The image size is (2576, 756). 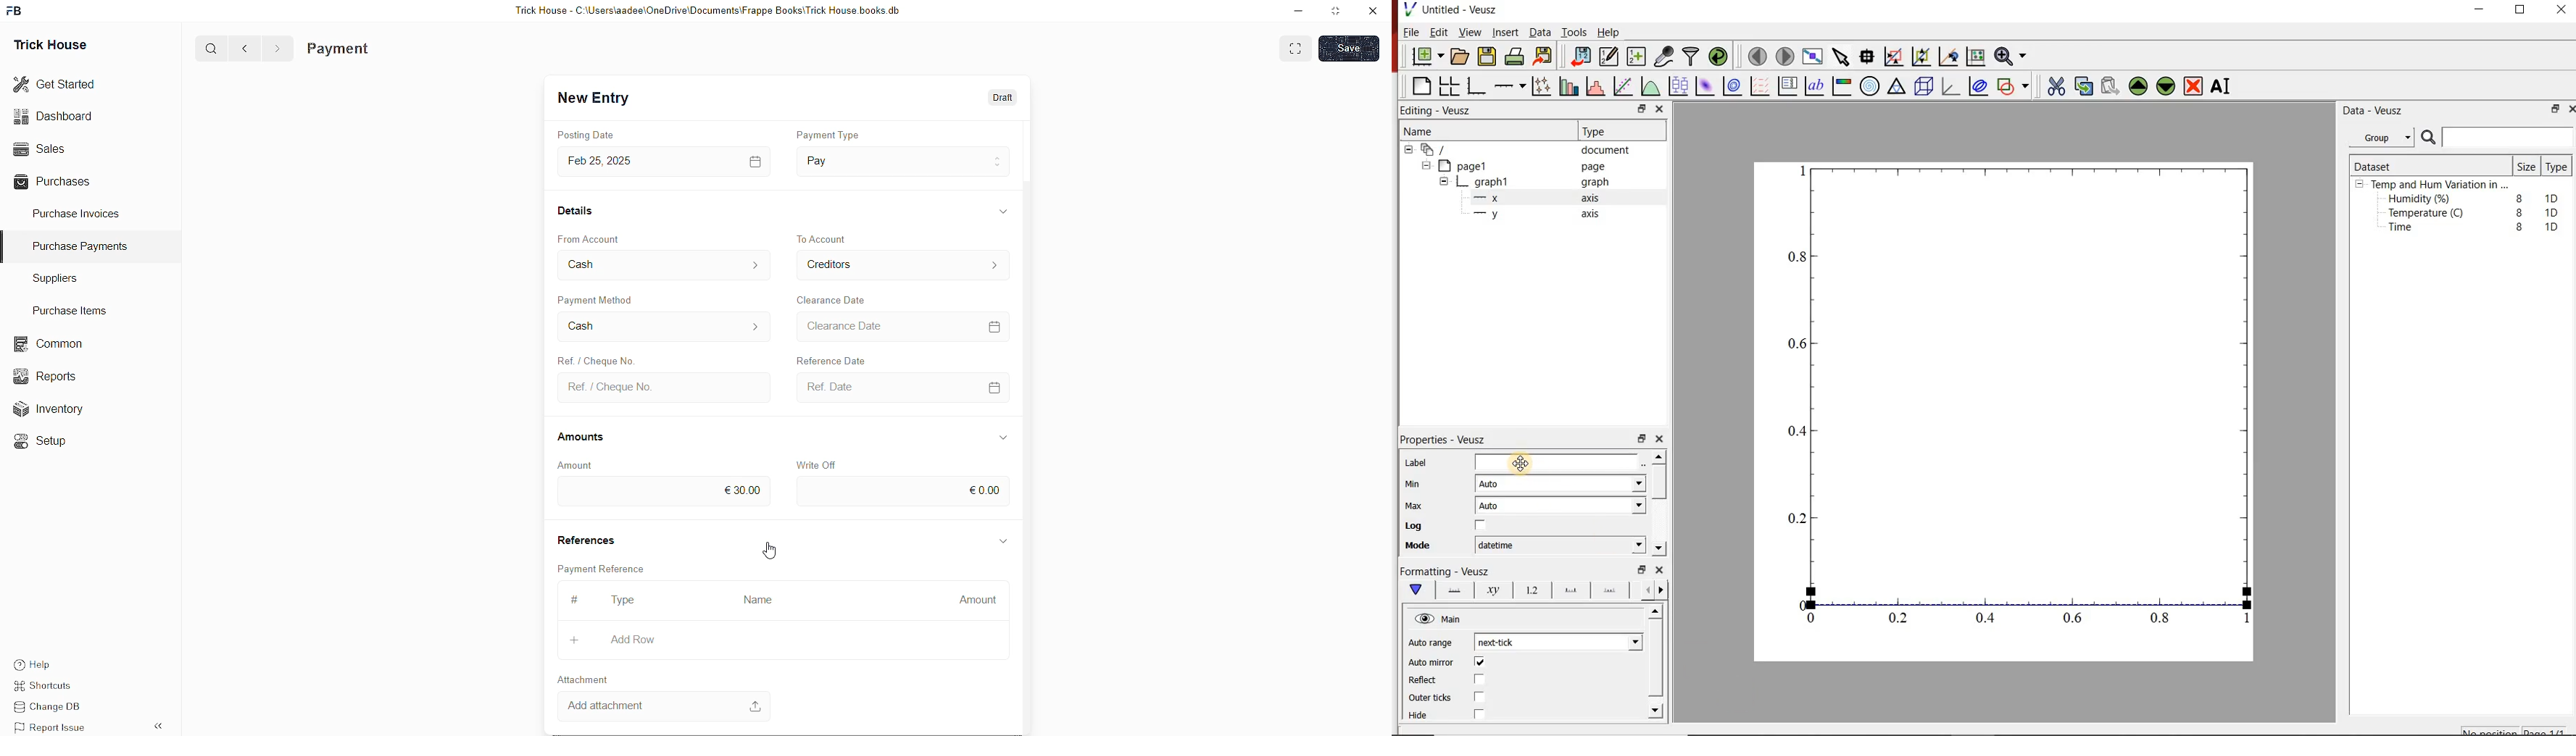 What do you see at coordinates (206, 47) in the screenshot?
I see `Q` at bounding box center [206, 47].